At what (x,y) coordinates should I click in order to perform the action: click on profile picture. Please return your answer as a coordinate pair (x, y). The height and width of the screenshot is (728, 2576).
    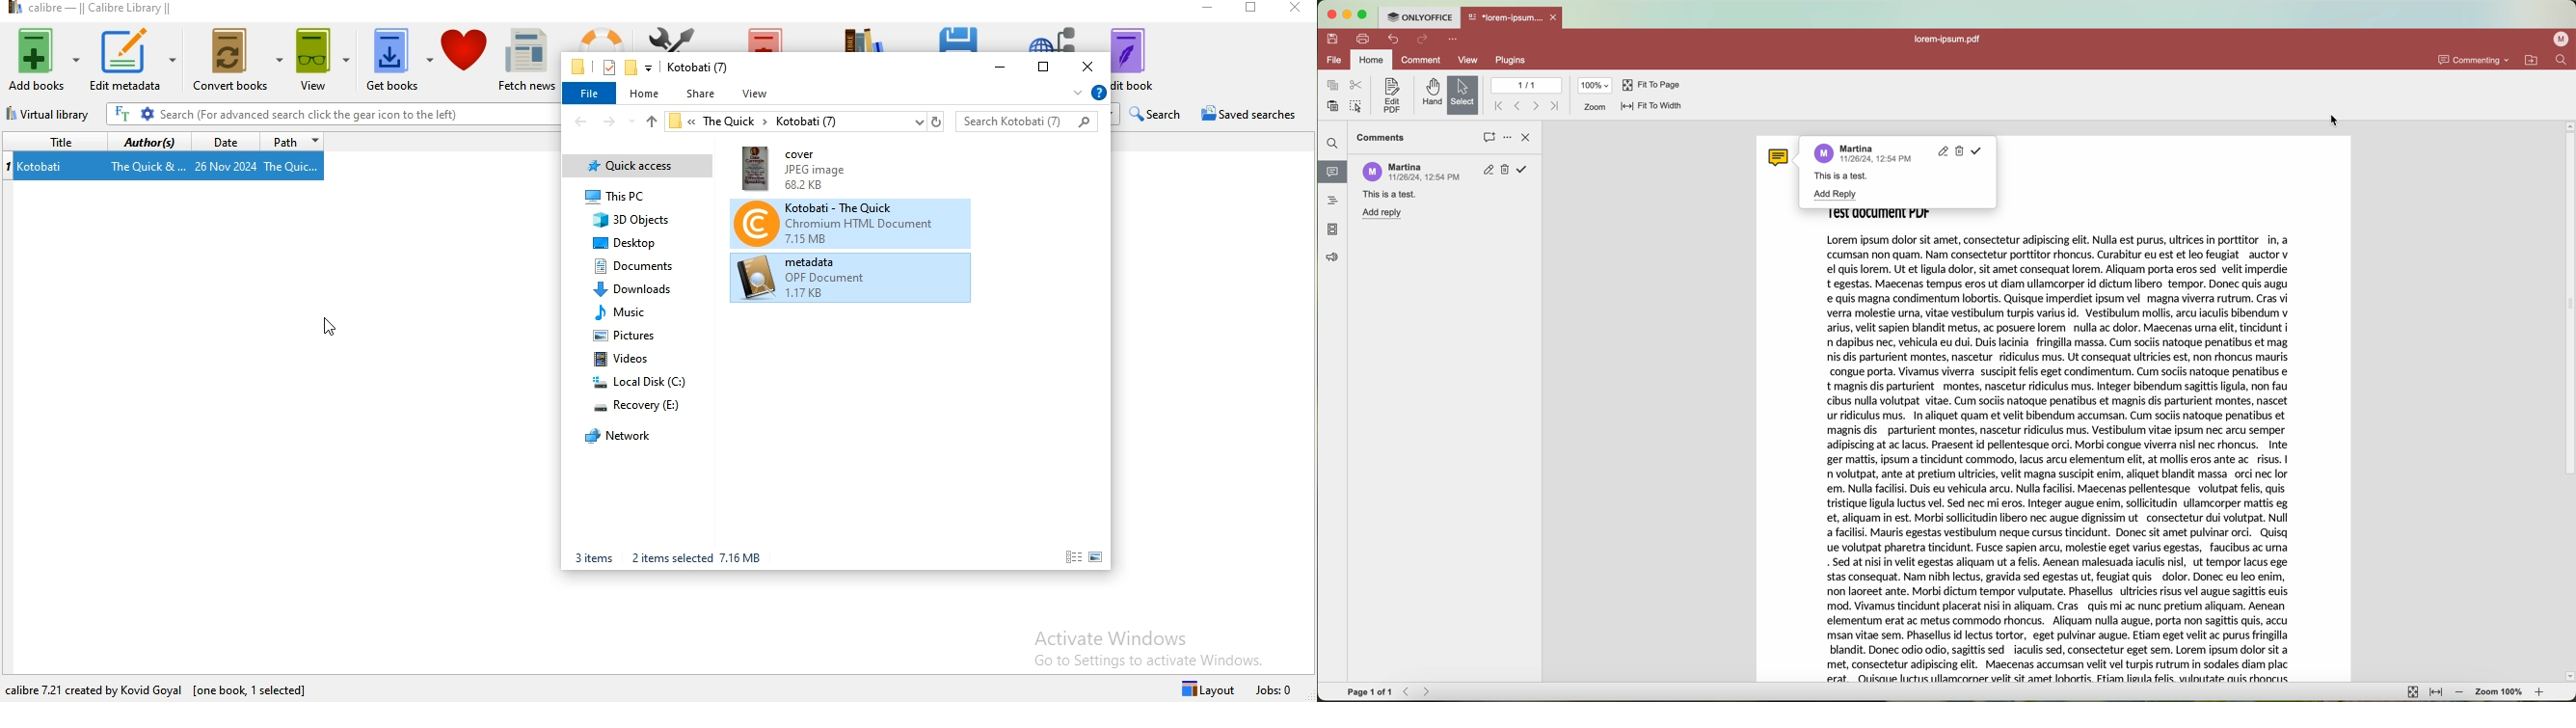
    Looking at the image, I should click on (1371, 170).